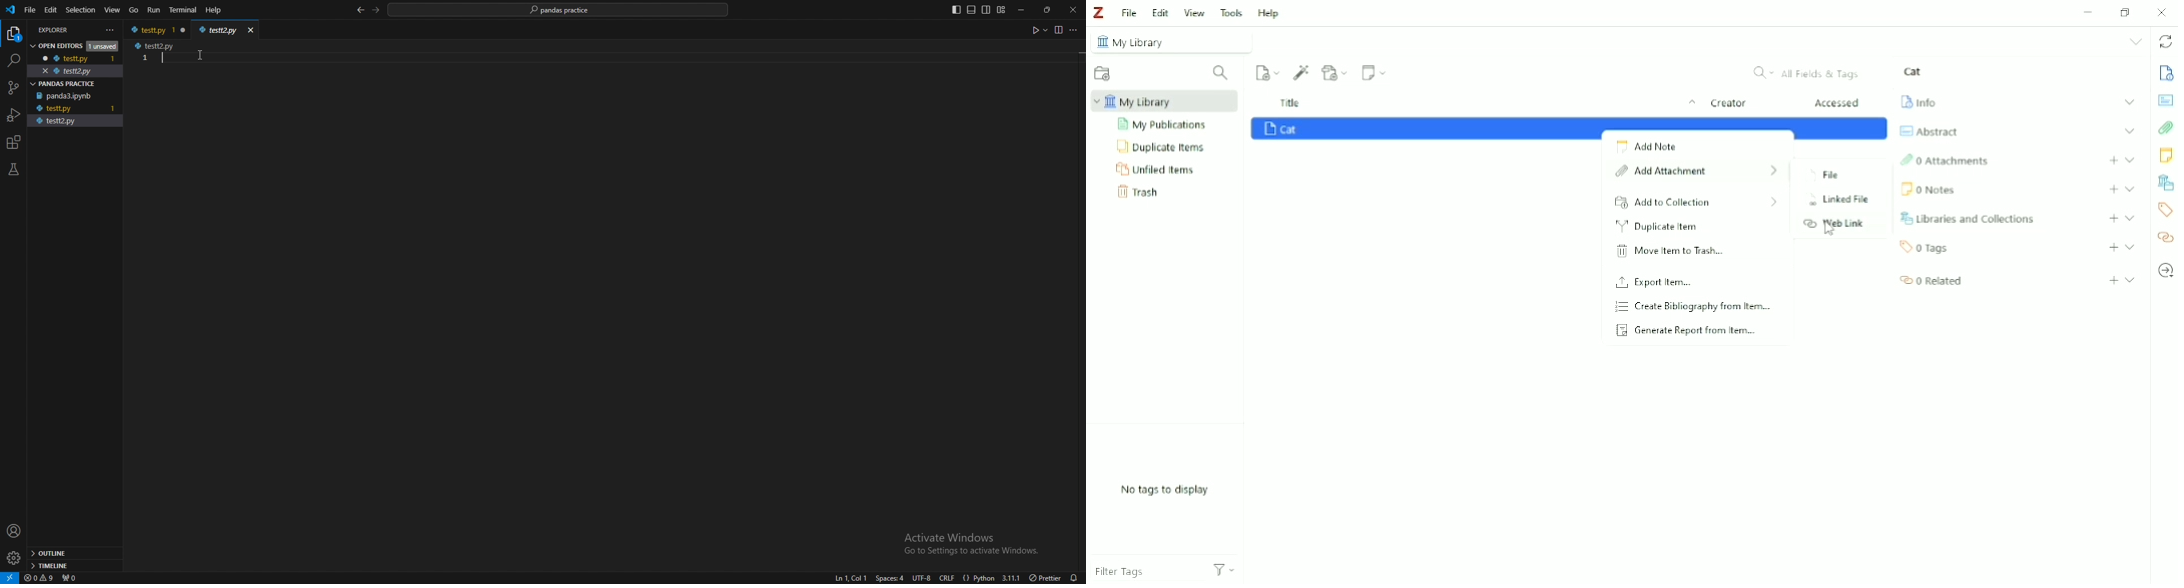 Image resolution: width=2184 pixels, height=588 pixels. Describe the element at coordinates (1268, 14) in the screenshot. I see `Help` at that location.